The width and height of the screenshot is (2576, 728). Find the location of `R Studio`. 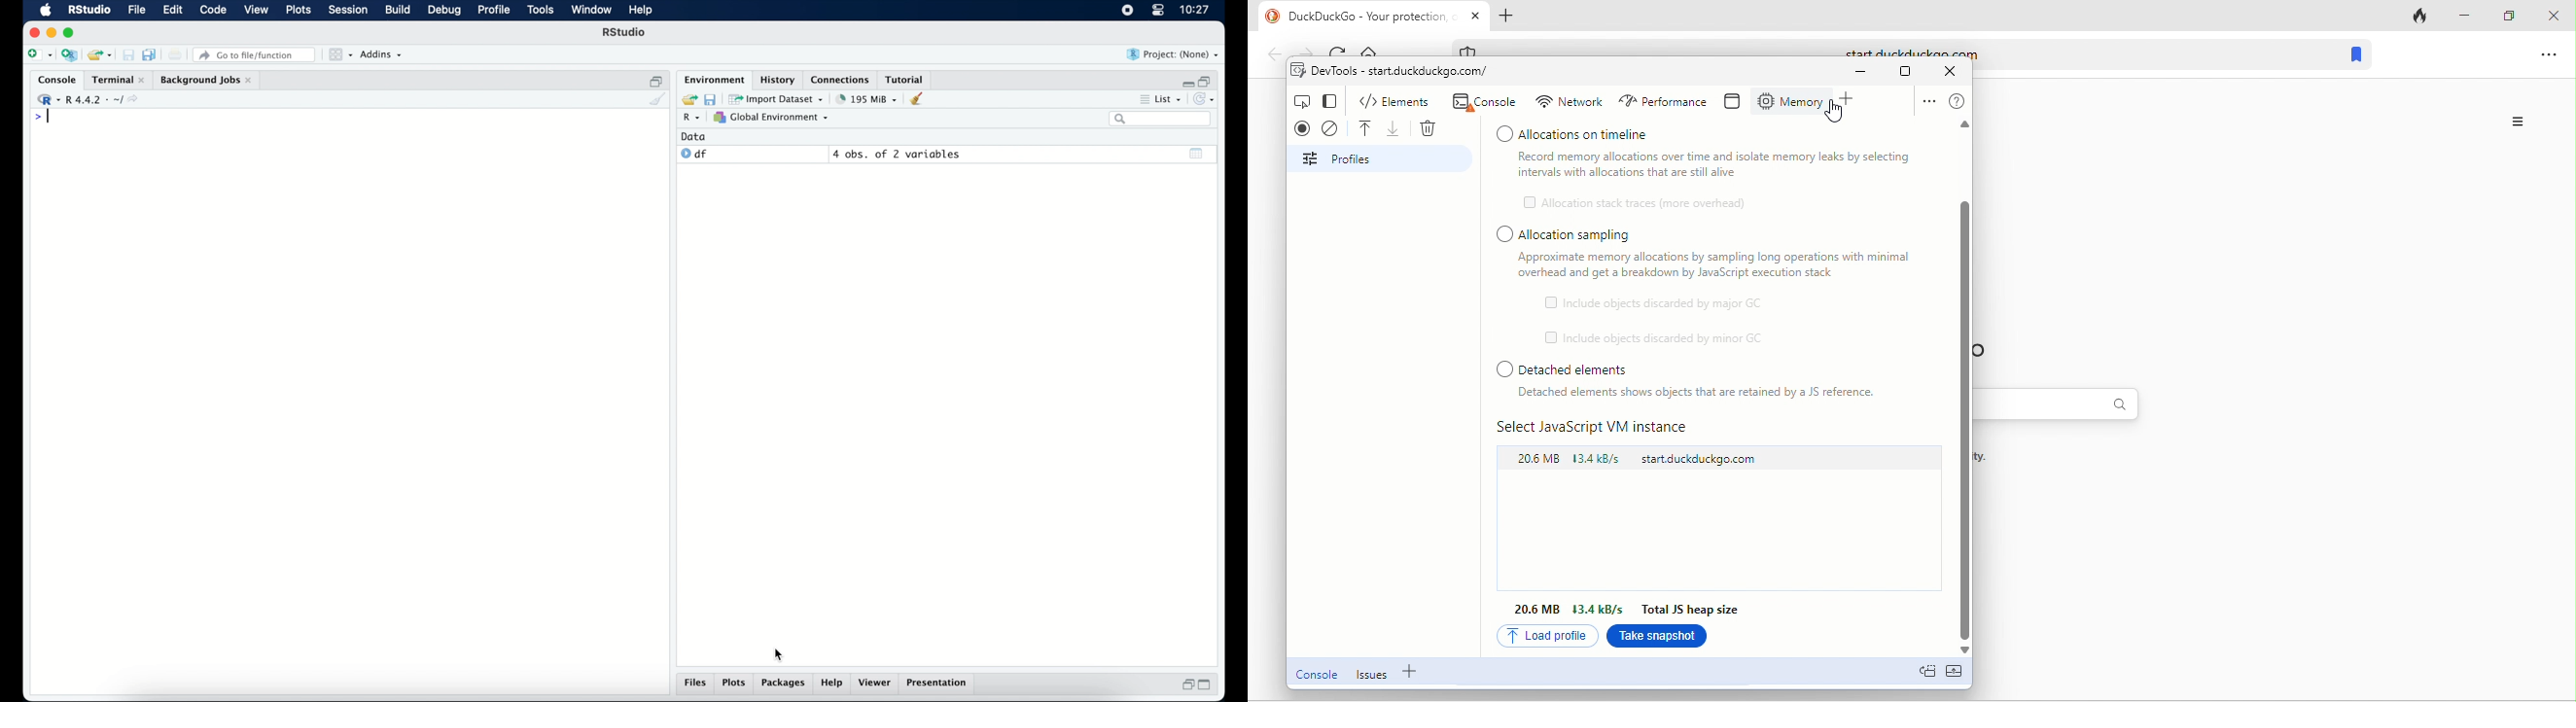

R Studio is located at coordinates (625, 34).